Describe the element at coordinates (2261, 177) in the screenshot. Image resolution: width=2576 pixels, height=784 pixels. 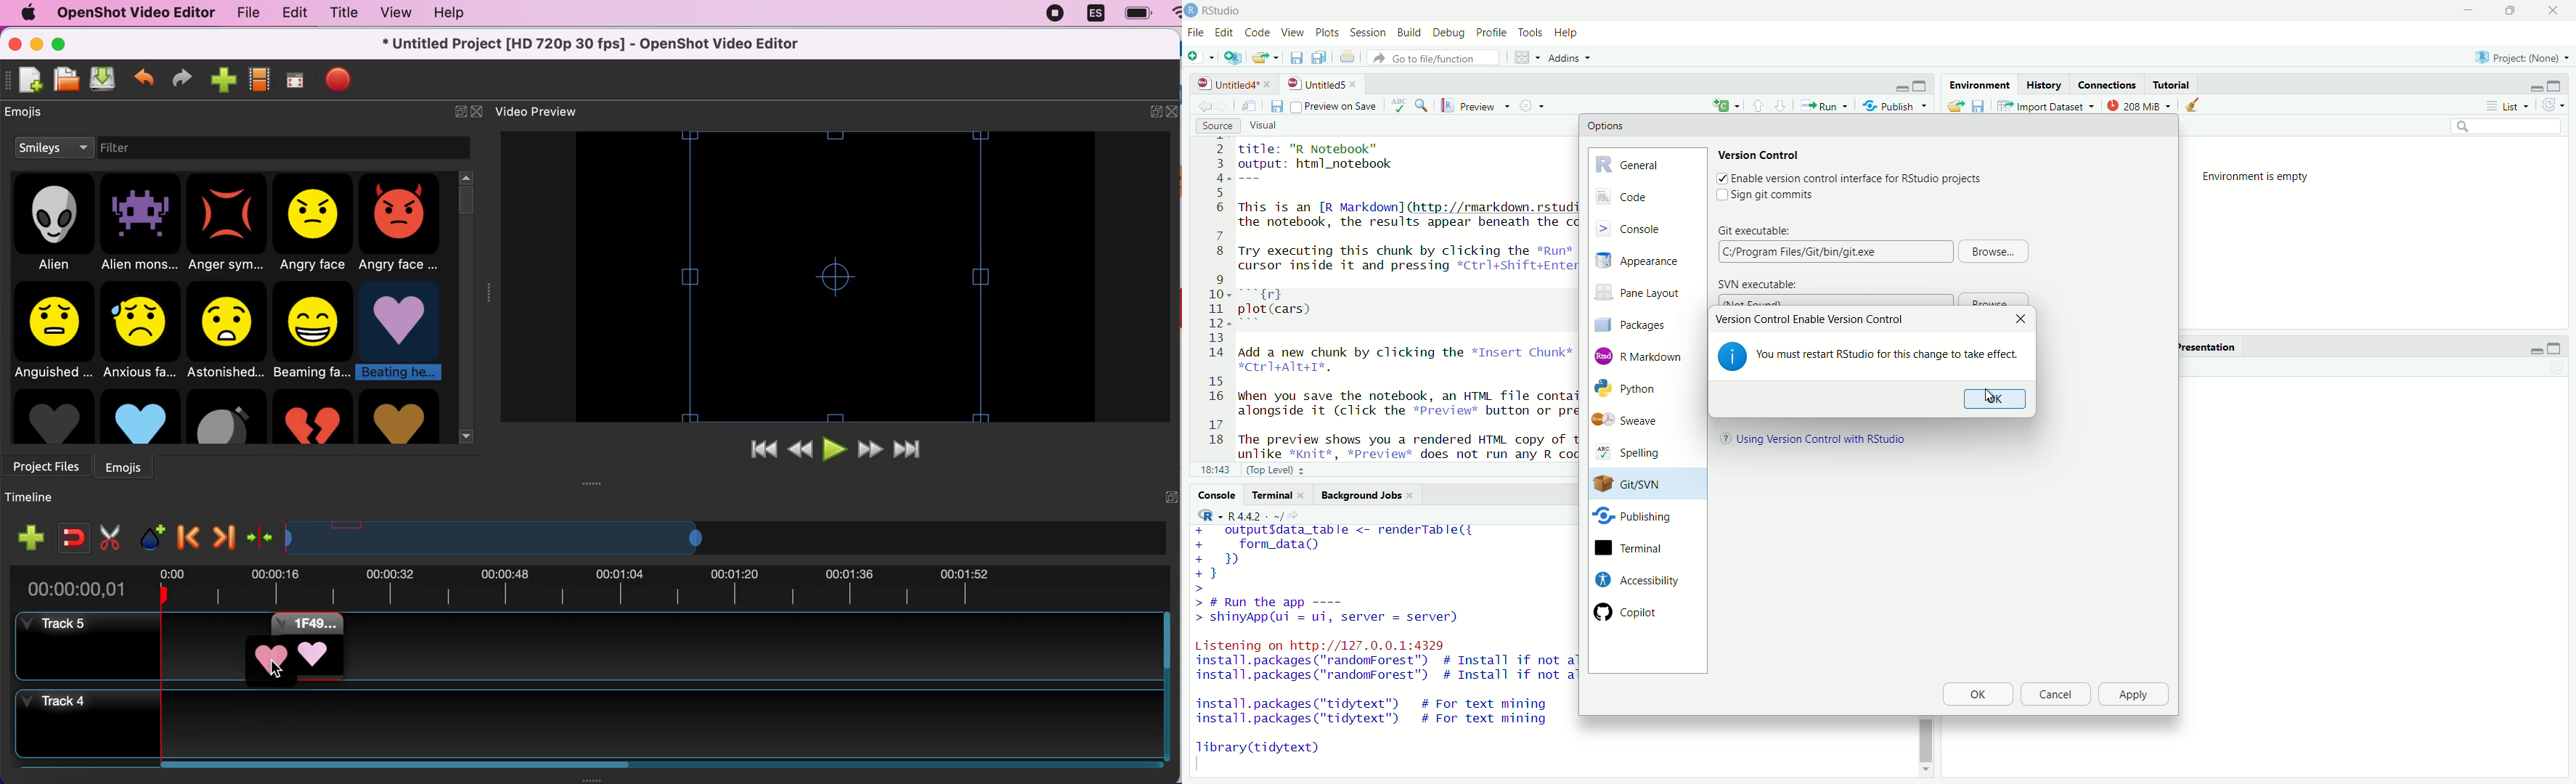
I see `Environment is empty` at that location.